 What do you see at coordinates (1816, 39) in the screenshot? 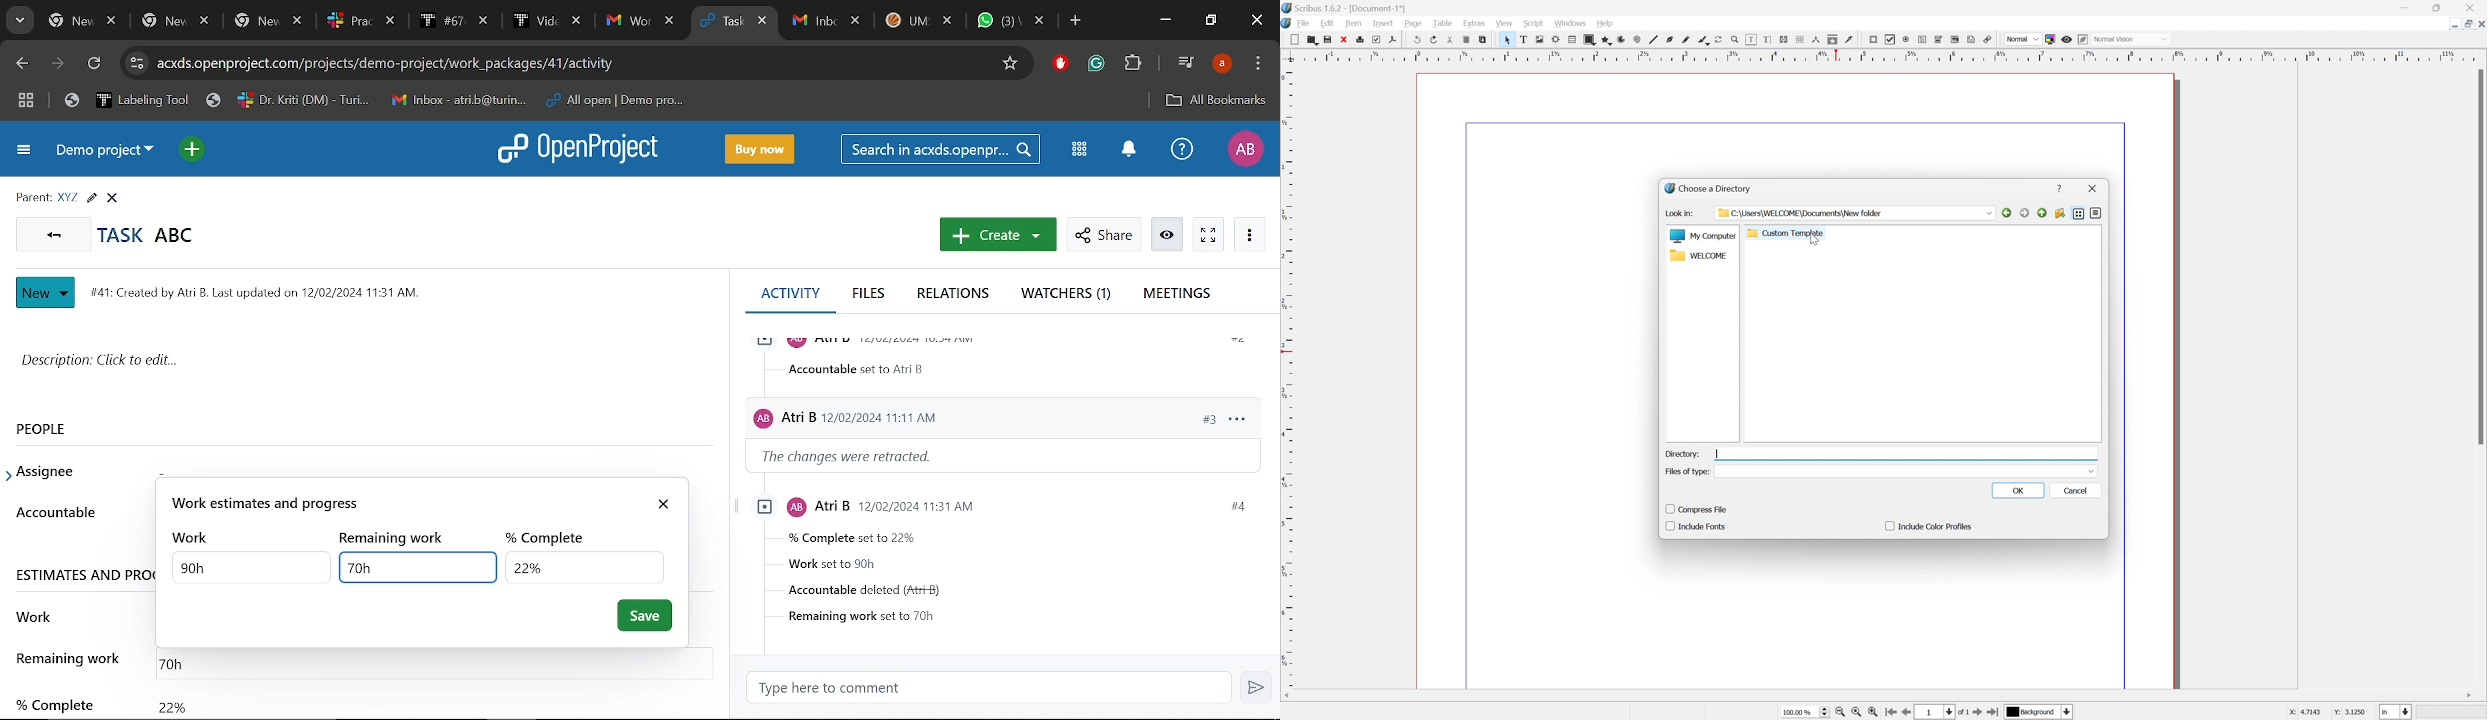
I see `measurements` at bounding box center [1816, 39].